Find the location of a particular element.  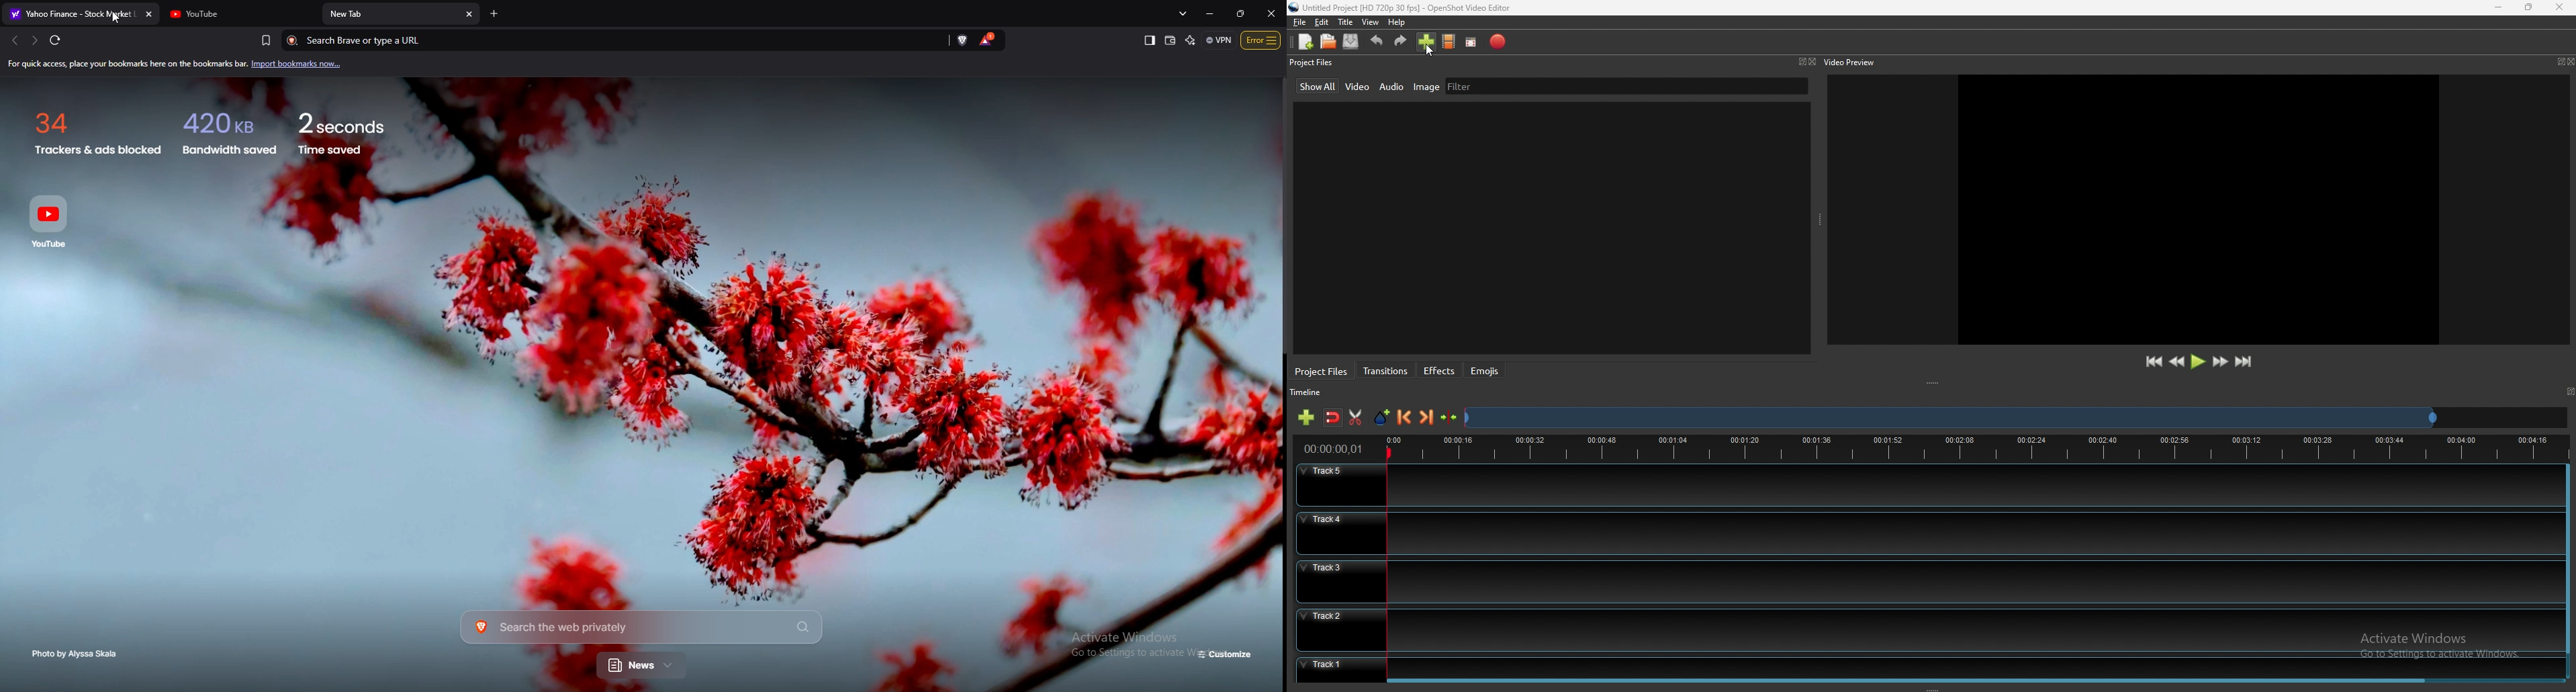

emojis is located at coordinates (1485, 370).